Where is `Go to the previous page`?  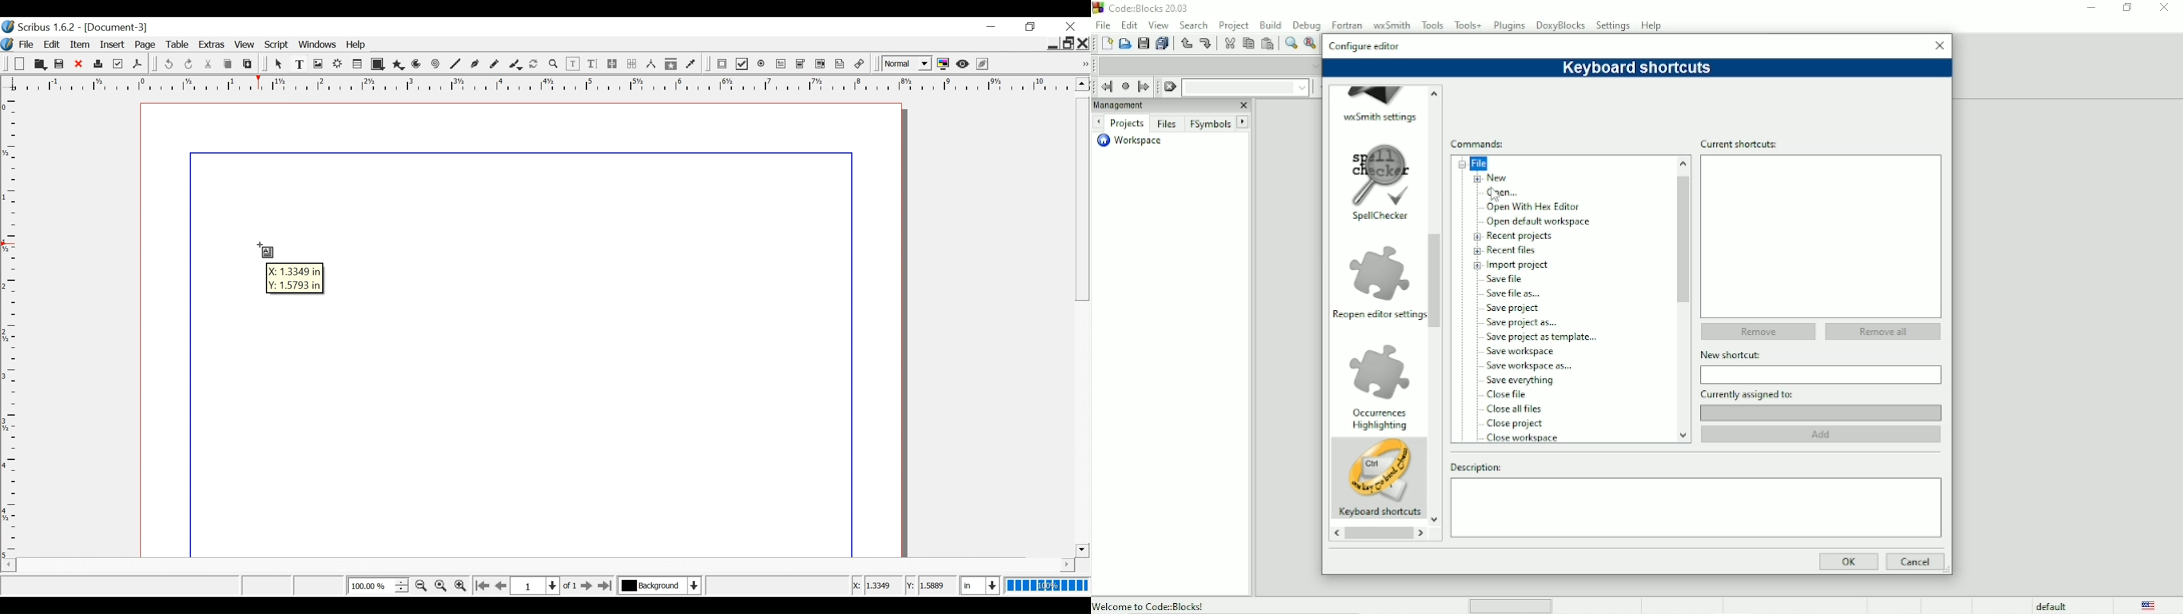
Go to the previous page is located at coordinates (503, 585).